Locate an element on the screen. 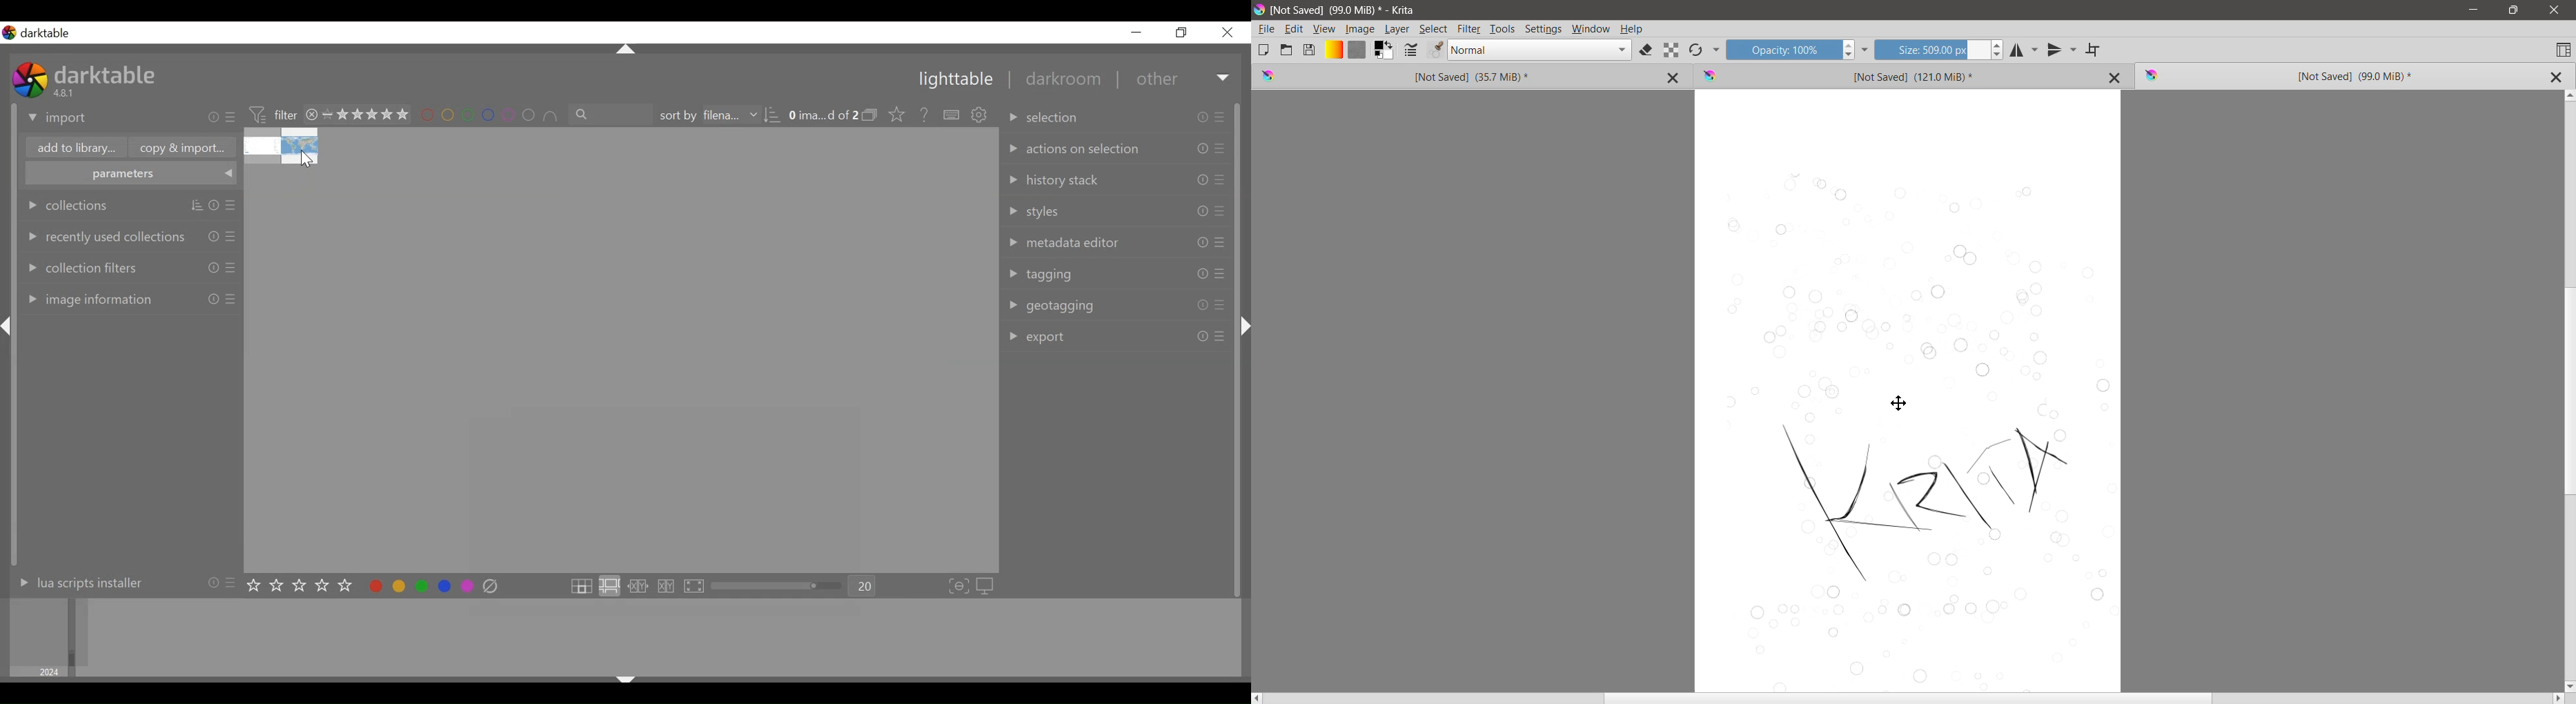 Image resolution: width=2576 pixels, height=728 pixels. Blending mode is located at coordinates (1540, 50).